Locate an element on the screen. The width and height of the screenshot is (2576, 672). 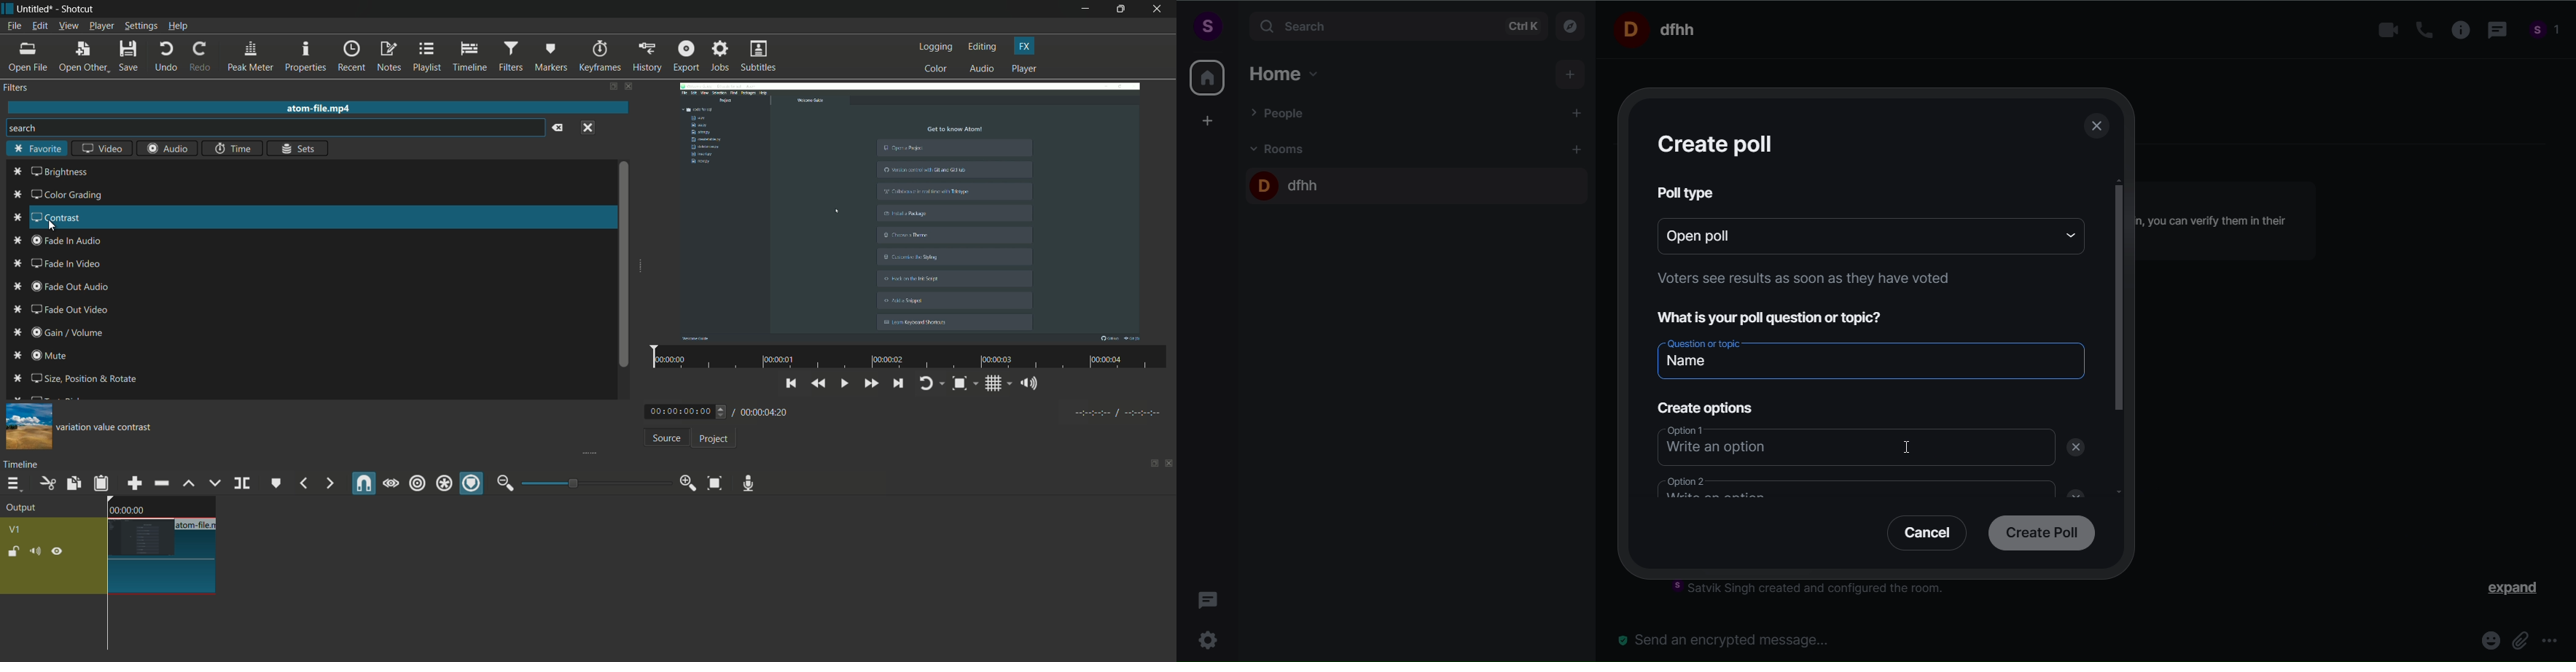
create/edit marker is located at coordinates (276, 483).